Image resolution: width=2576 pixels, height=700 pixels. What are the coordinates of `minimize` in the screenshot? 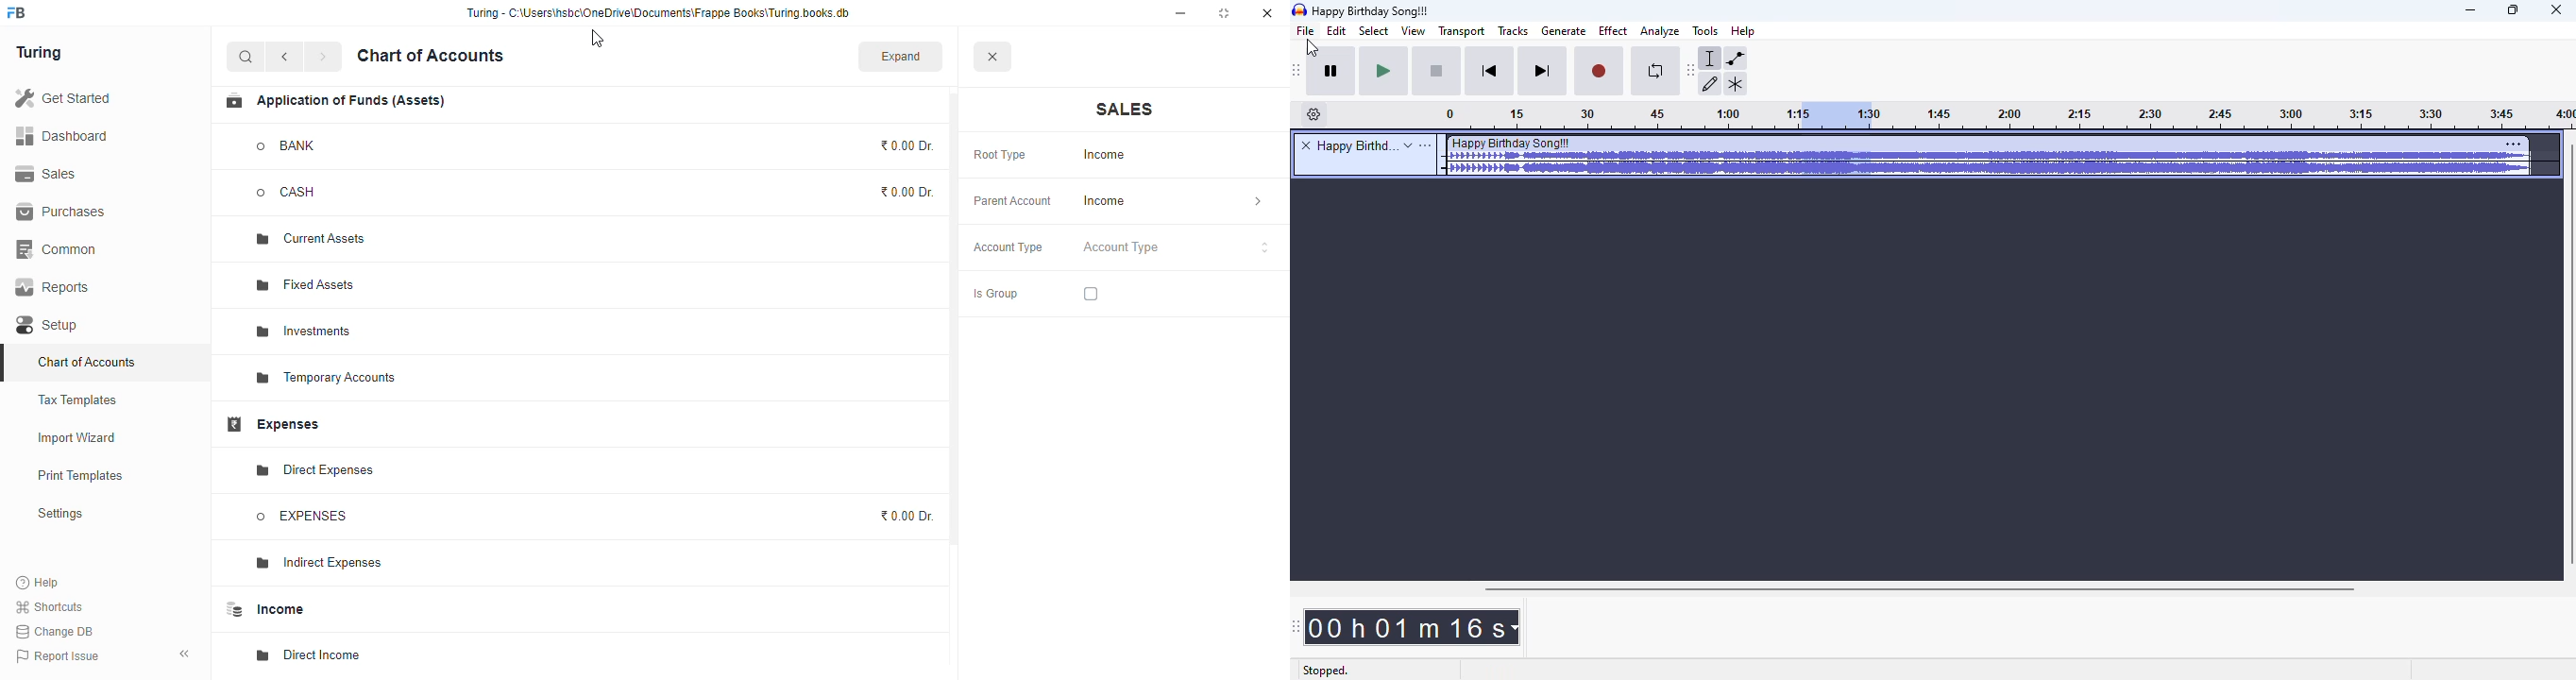 It's located at (1180, 13).